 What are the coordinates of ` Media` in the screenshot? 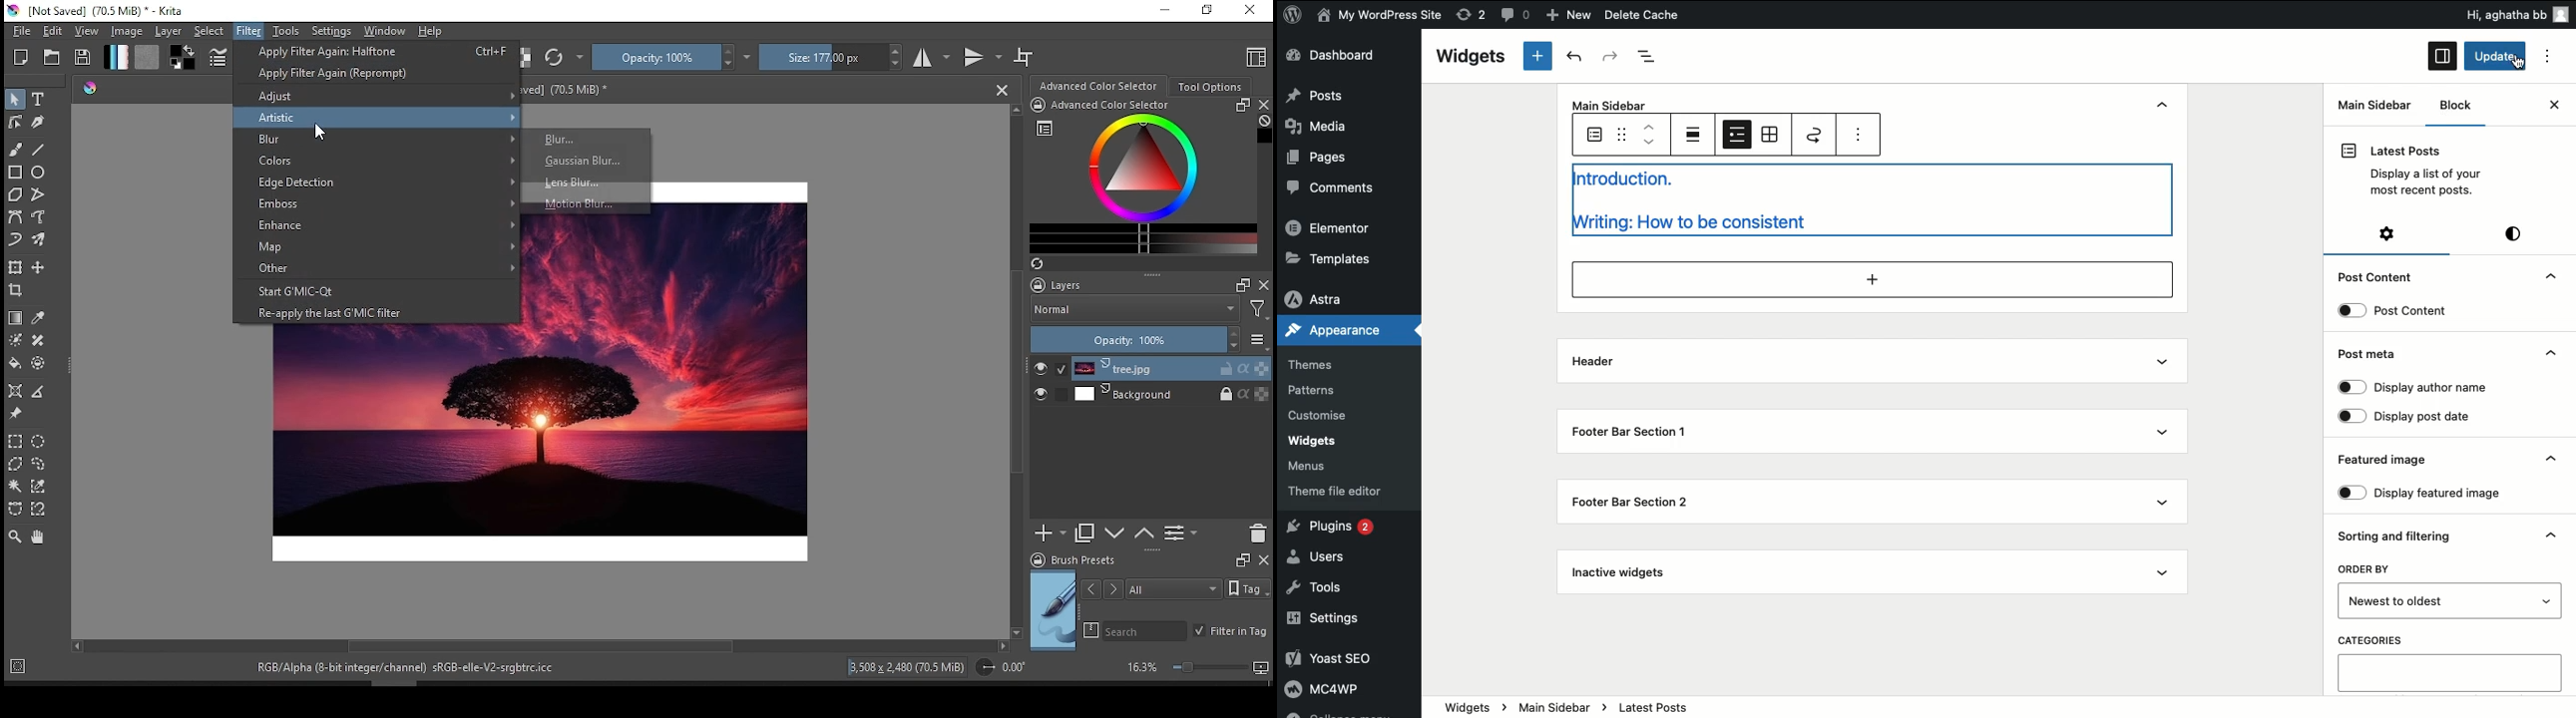 It's located at (1327, 125).